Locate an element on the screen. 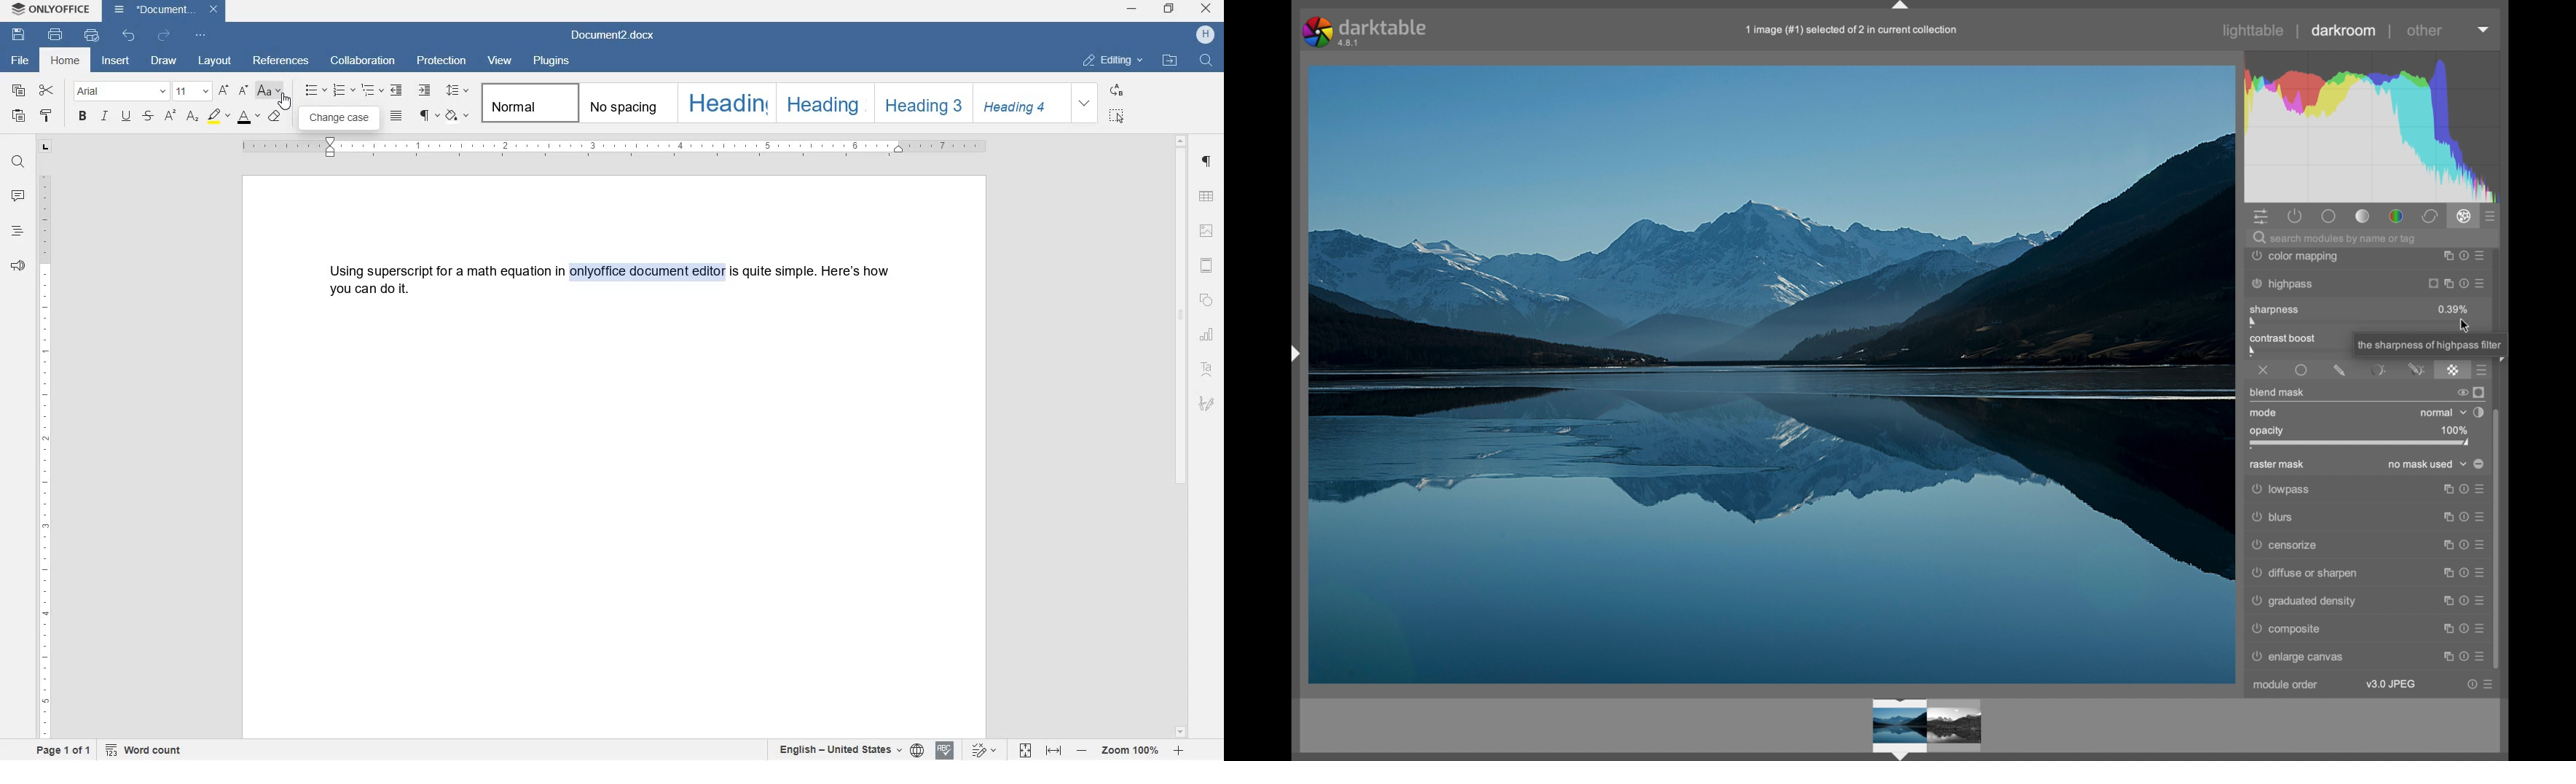 This screenshot has height=784, width=2576. paste is located at coordinates (18, 117).